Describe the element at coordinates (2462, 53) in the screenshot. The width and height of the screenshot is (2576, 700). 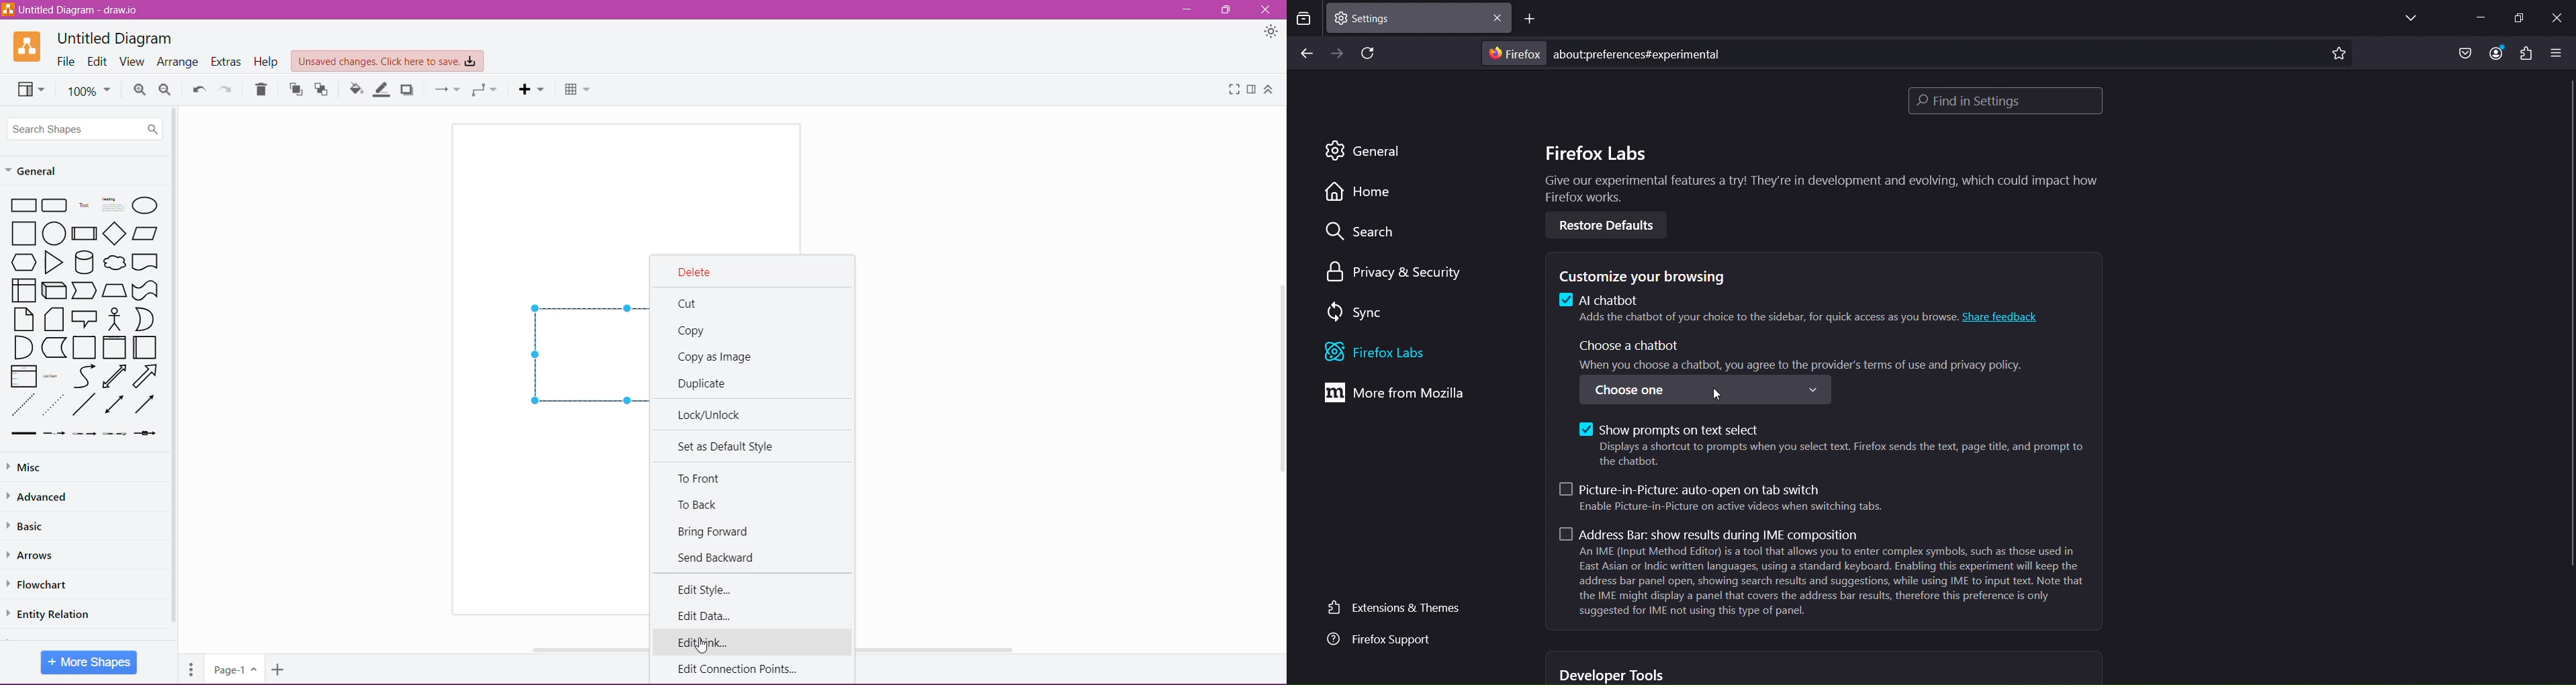
I see `save to pocket` at that location.